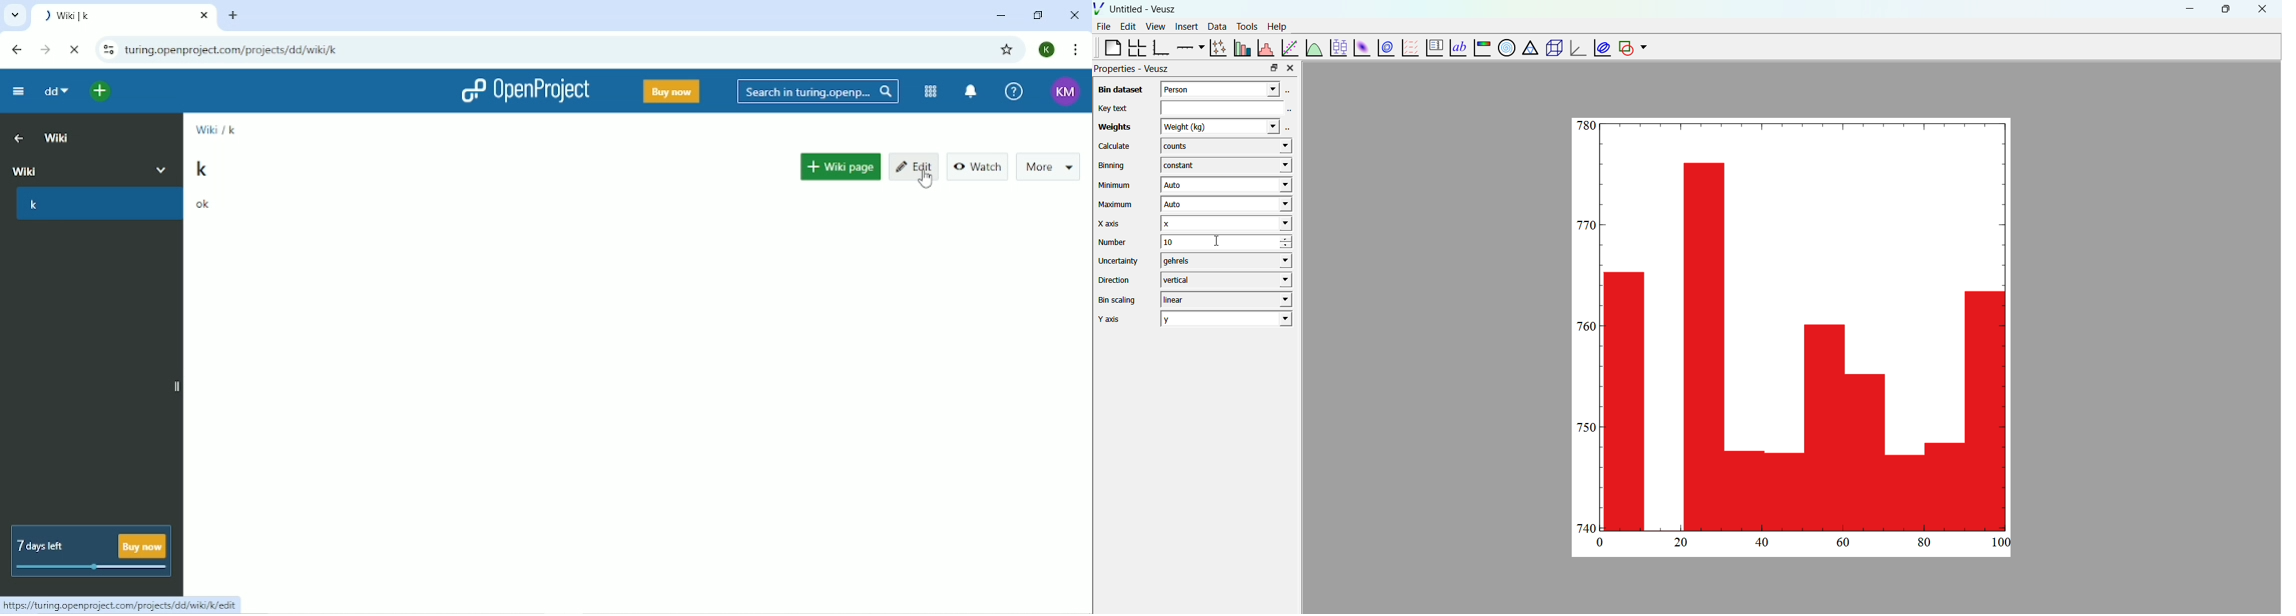 Image resolution: width=2296 pixels, height=616 pixels. I want to click on Uncertainty, so click(1119, 260).